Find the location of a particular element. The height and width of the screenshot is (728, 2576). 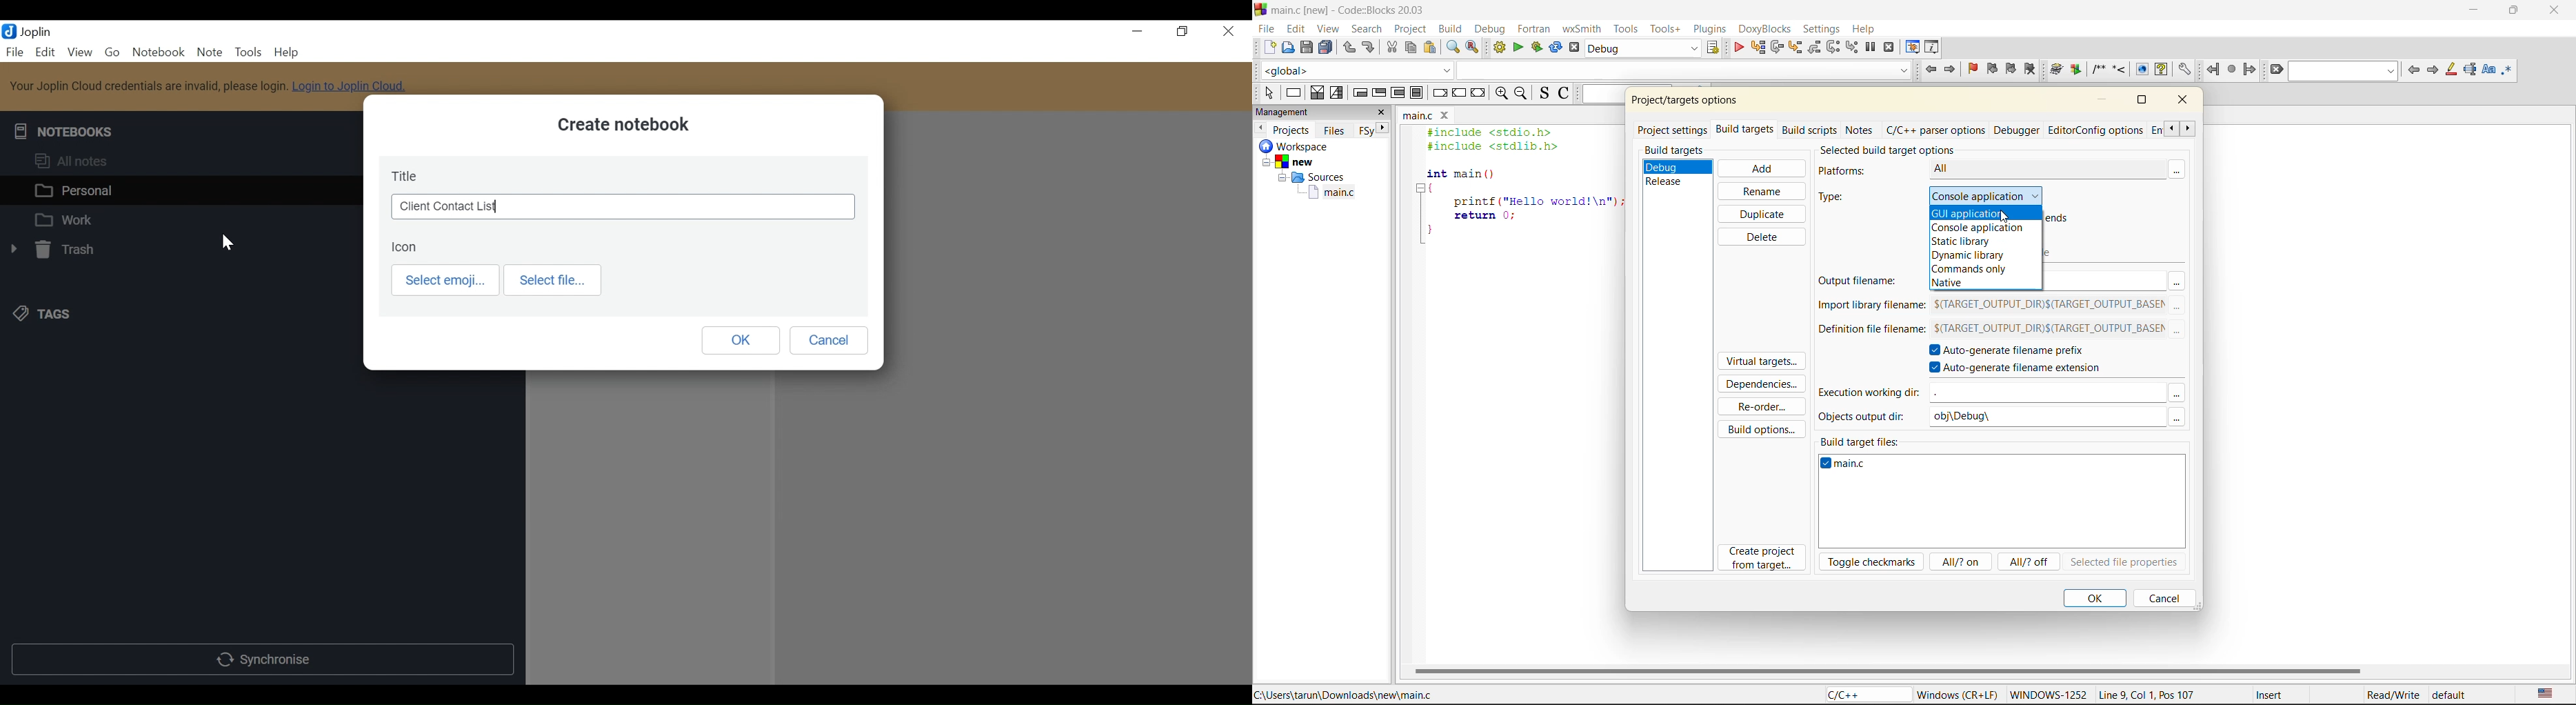

selected build target options is located at coordinates (1891, 149).